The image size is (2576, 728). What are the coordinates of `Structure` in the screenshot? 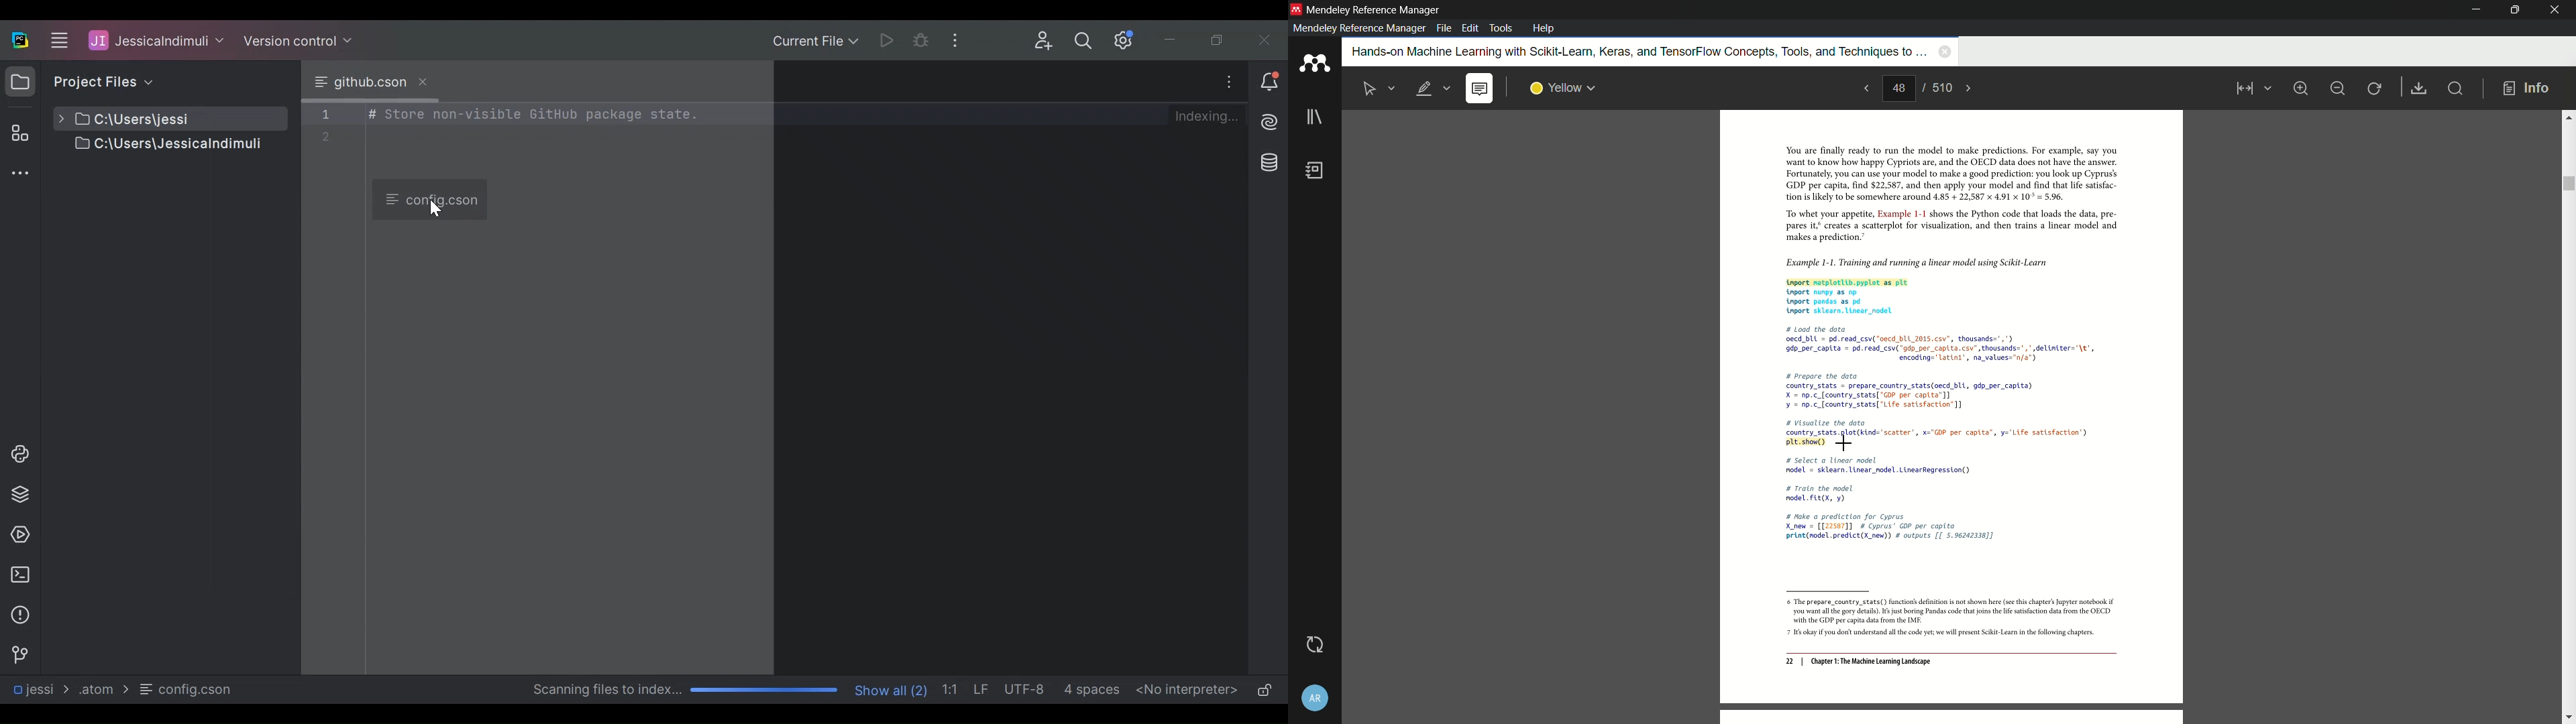 It's located at (17, 133).